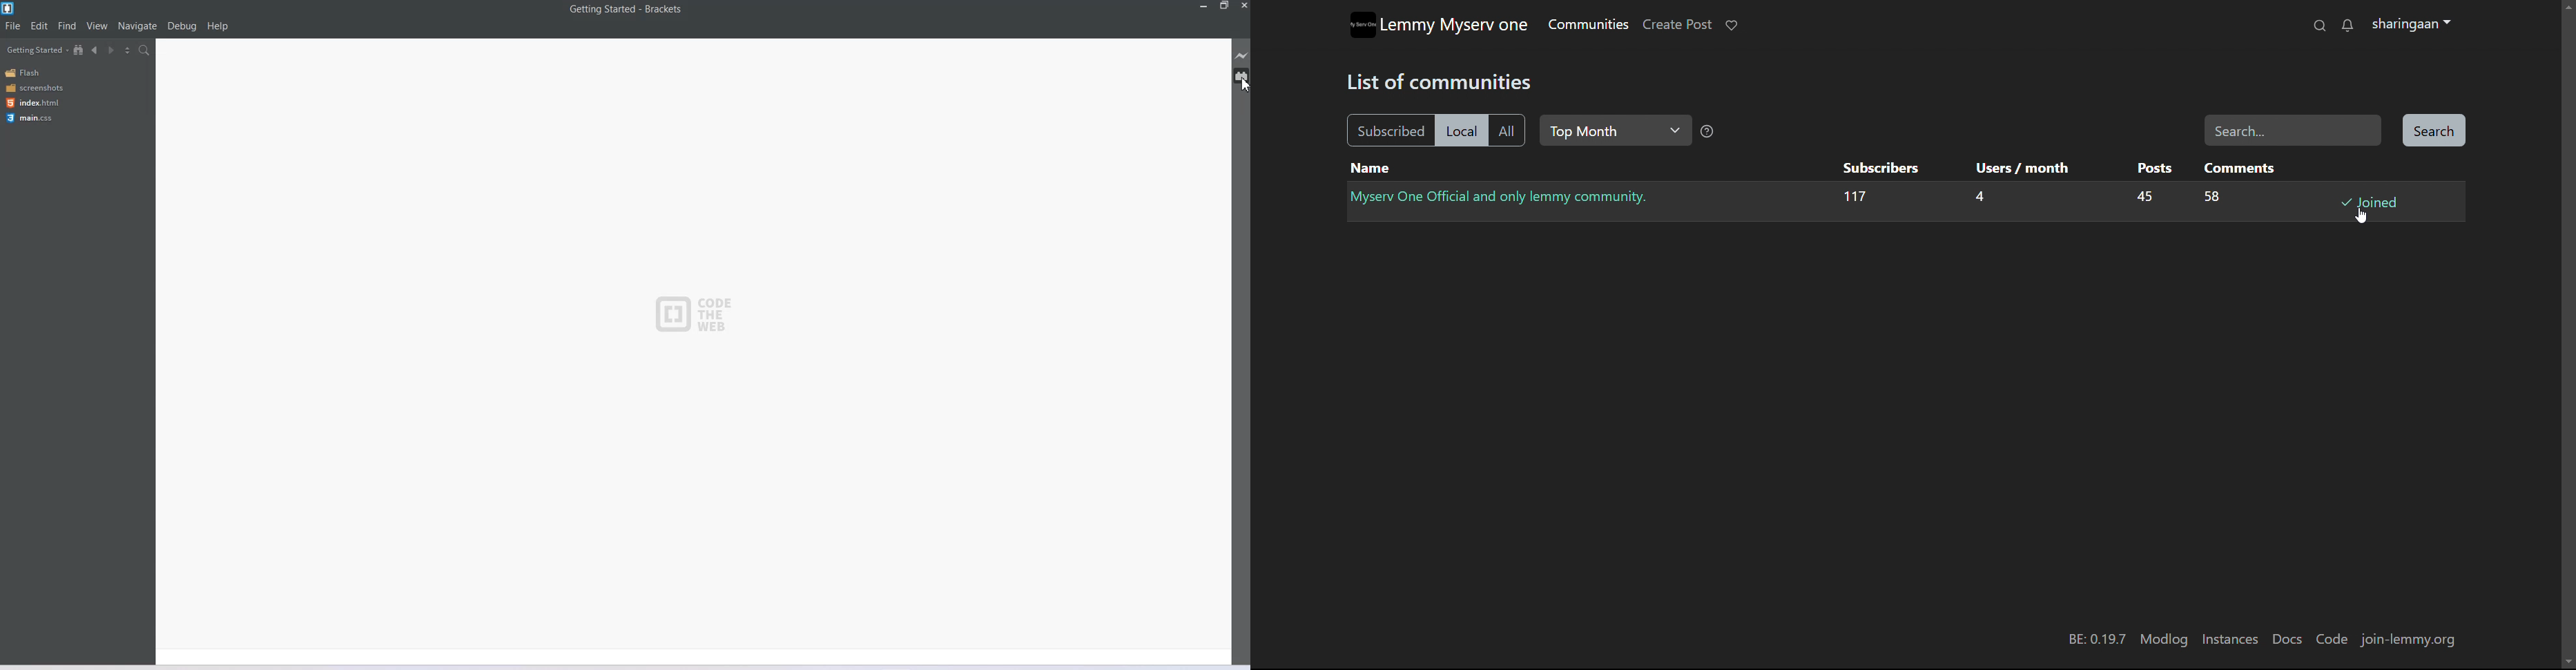  What do you see at coordinates (1444, 80) in the screenshot?
I see `List of communities` at bounding box center [1444, 80].